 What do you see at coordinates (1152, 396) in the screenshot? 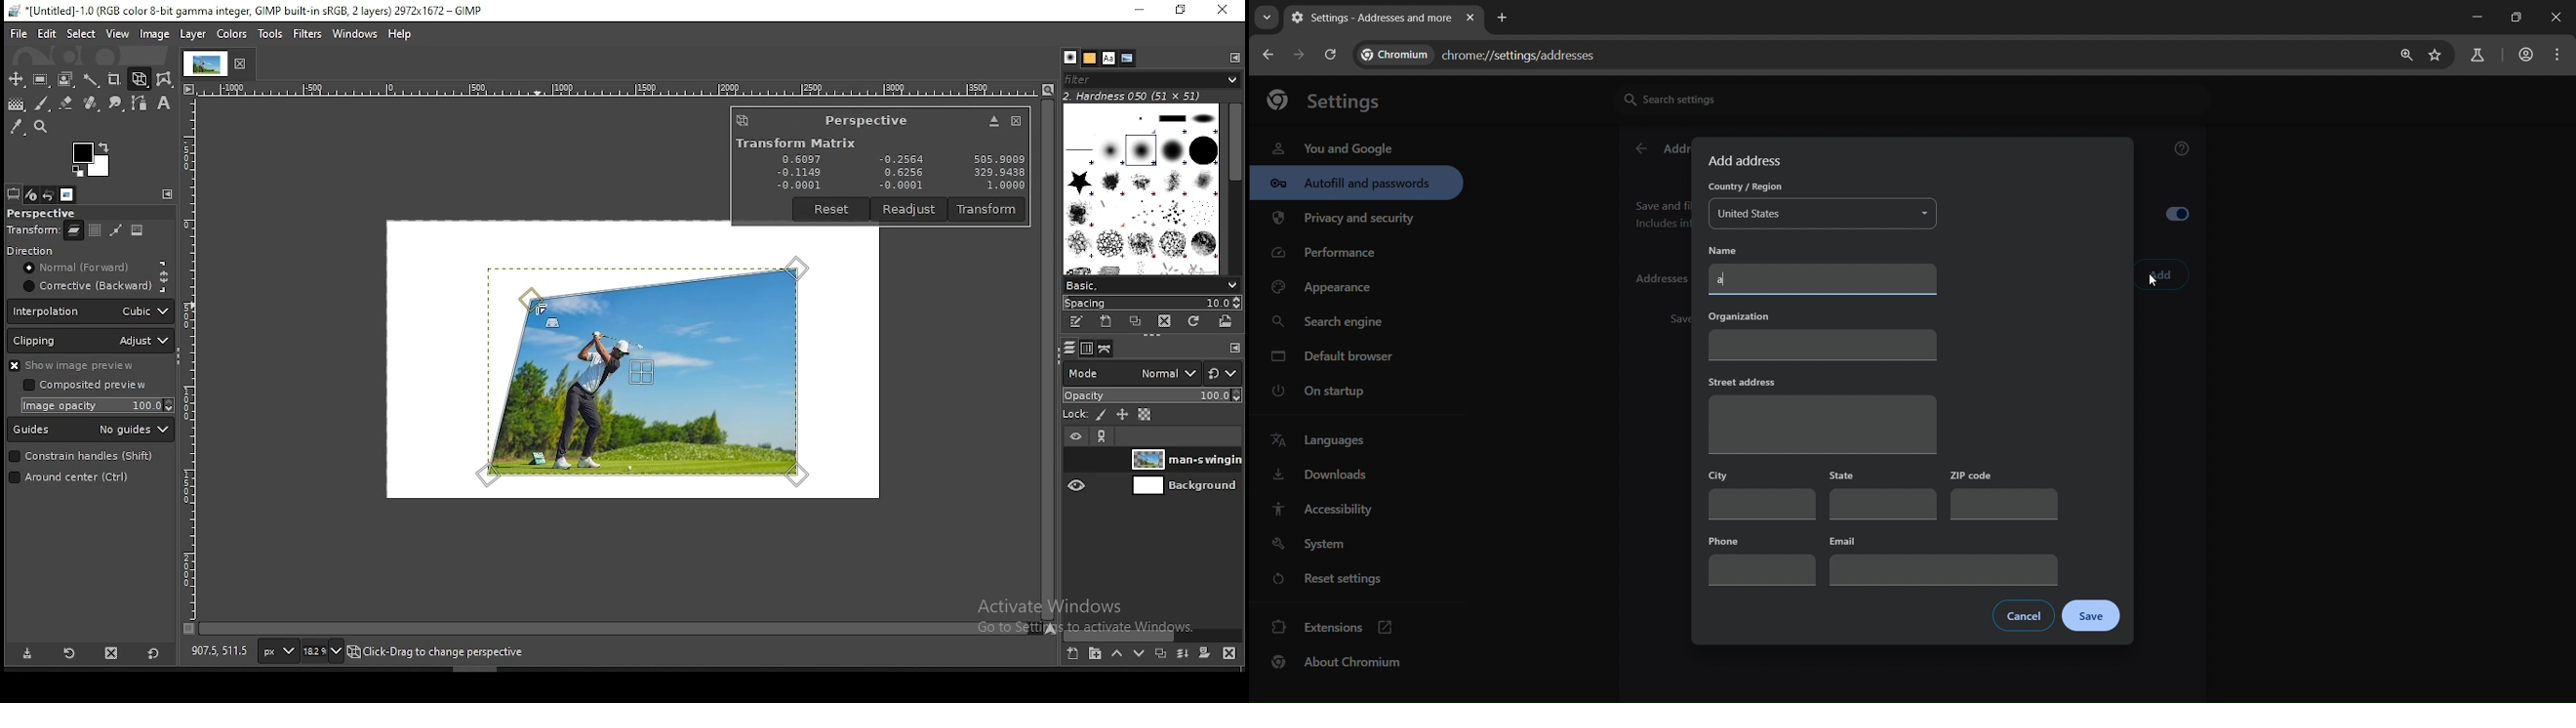
I see `opacity` at bounding box center [1152, 396].